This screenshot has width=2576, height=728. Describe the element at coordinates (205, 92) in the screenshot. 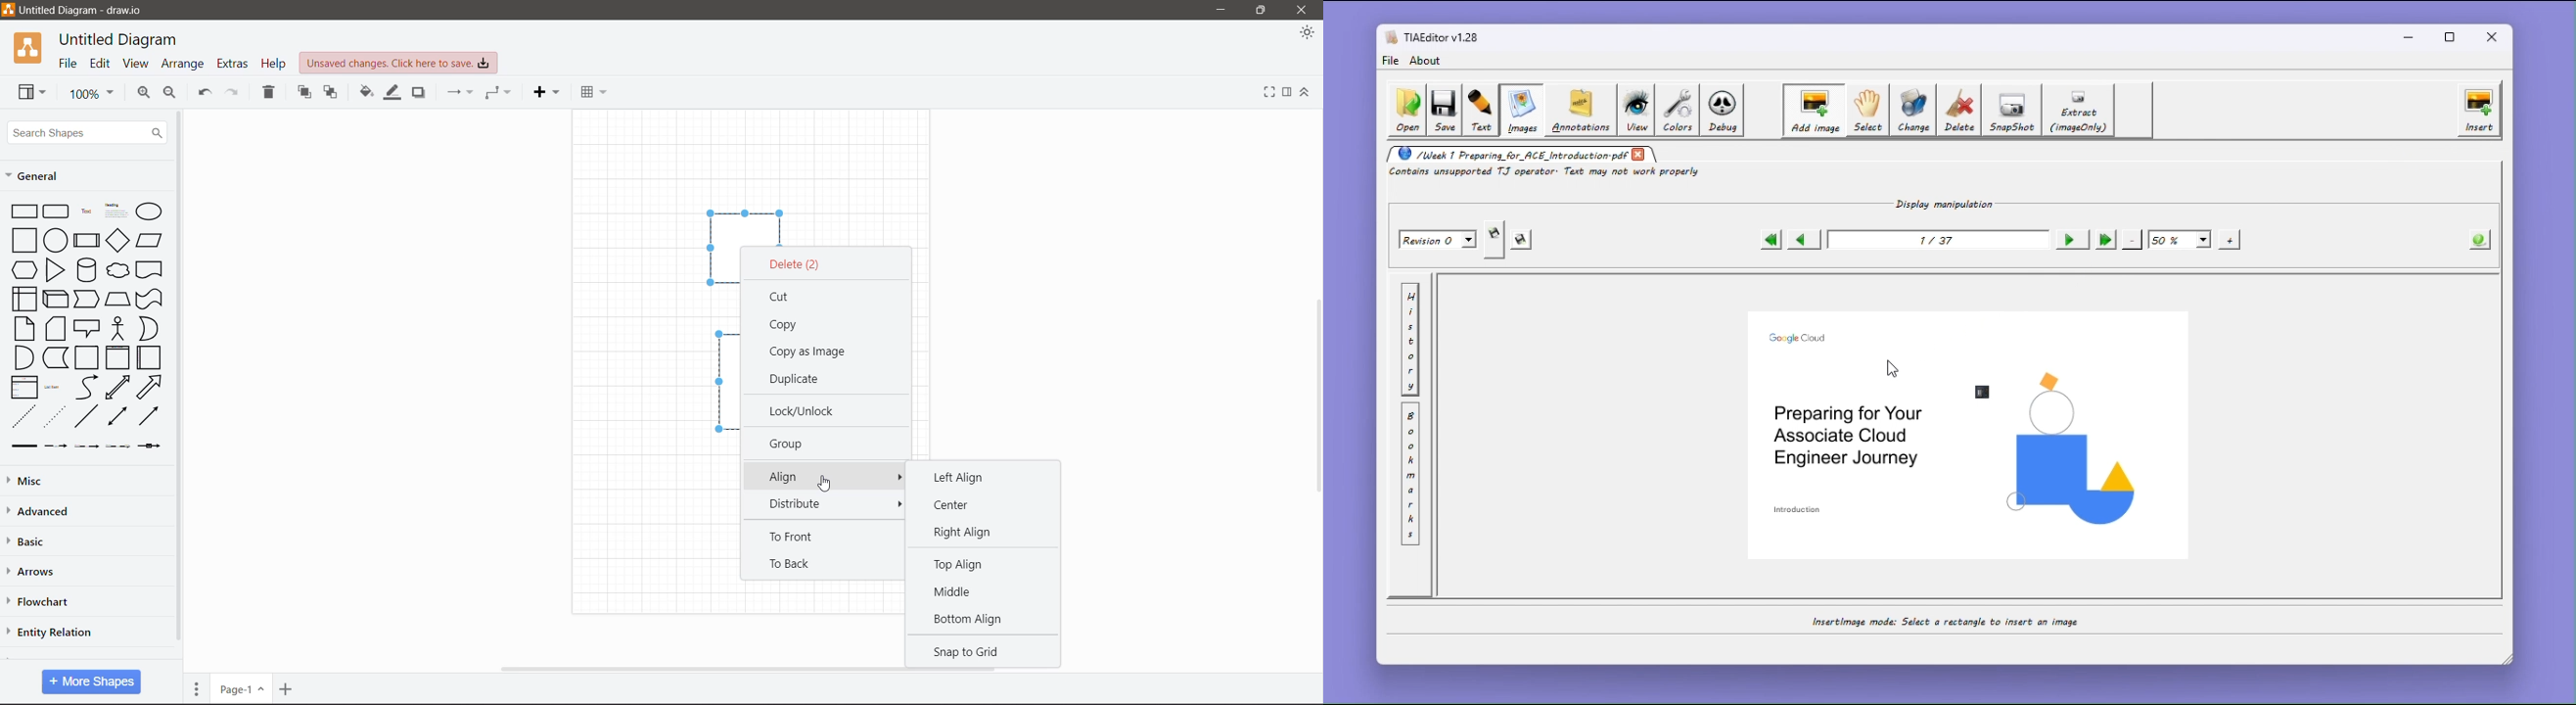

I see `Undo` at that location.